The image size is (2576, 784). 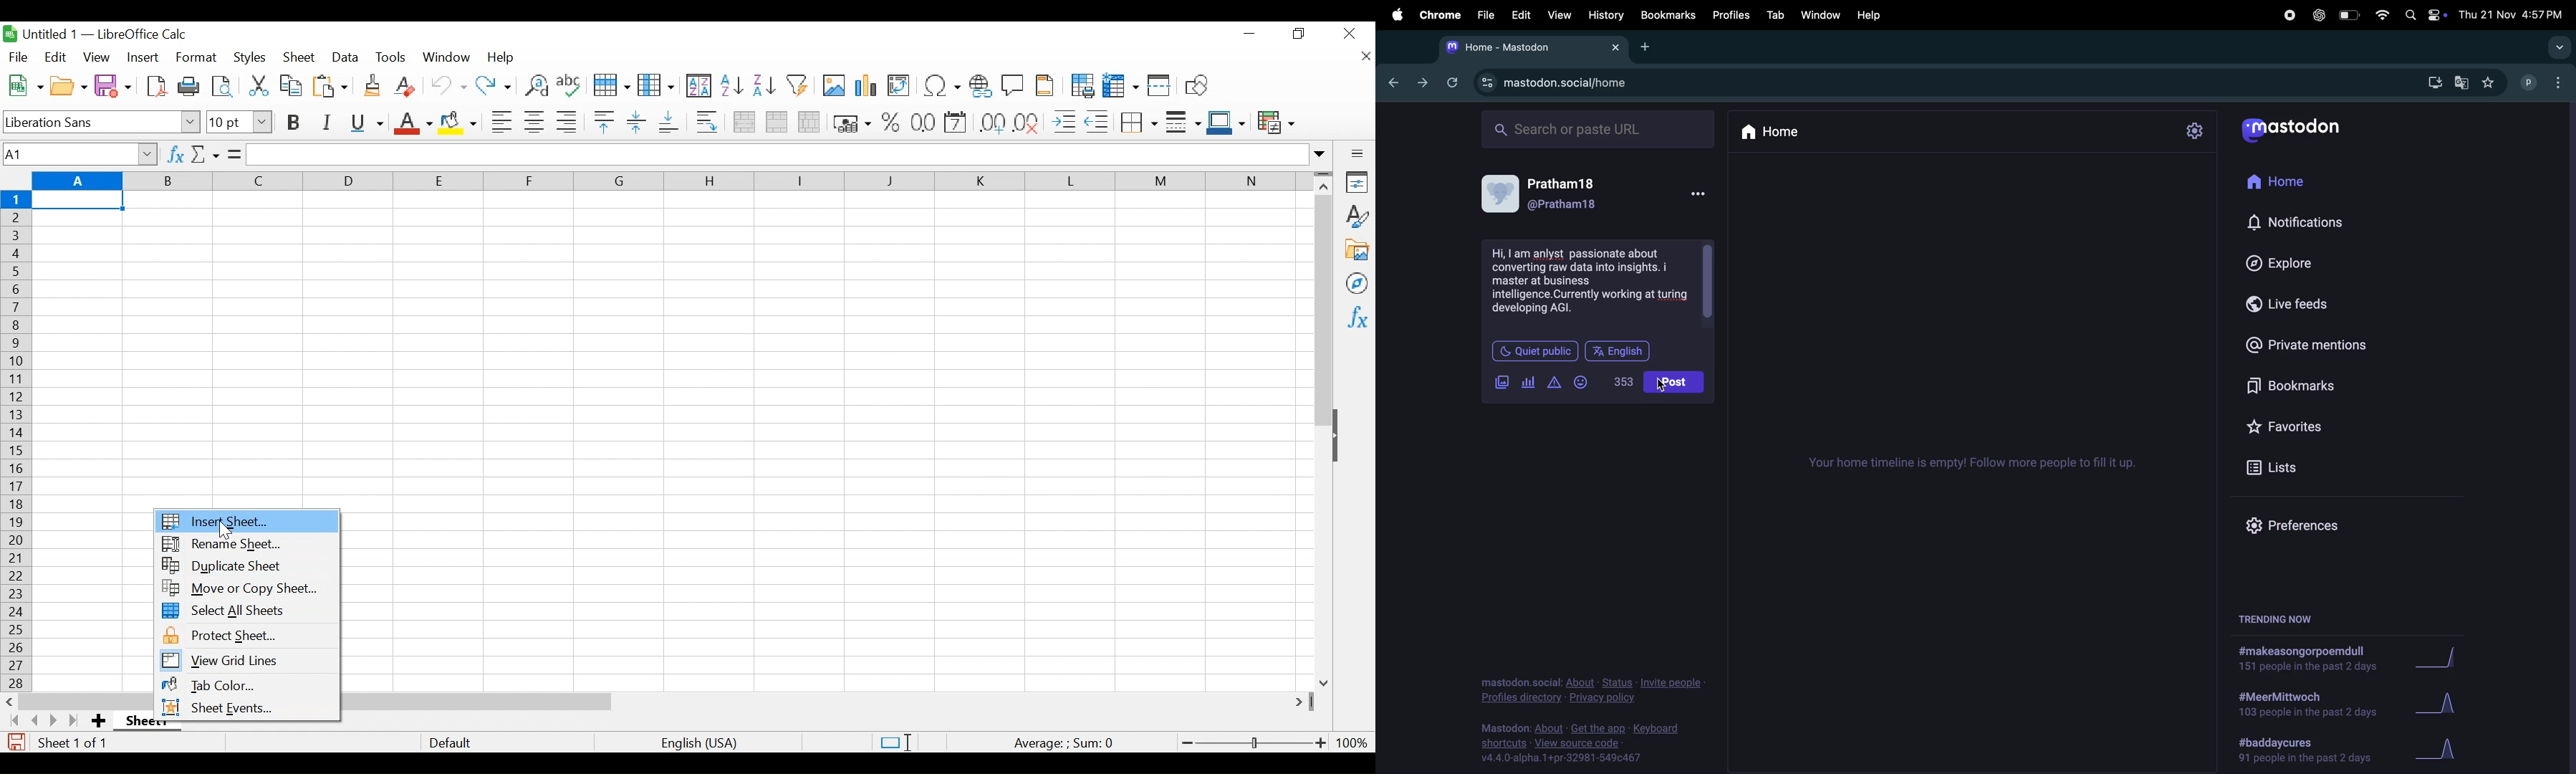 I want to click on Clone Formatting, so click(x=371, y=86).